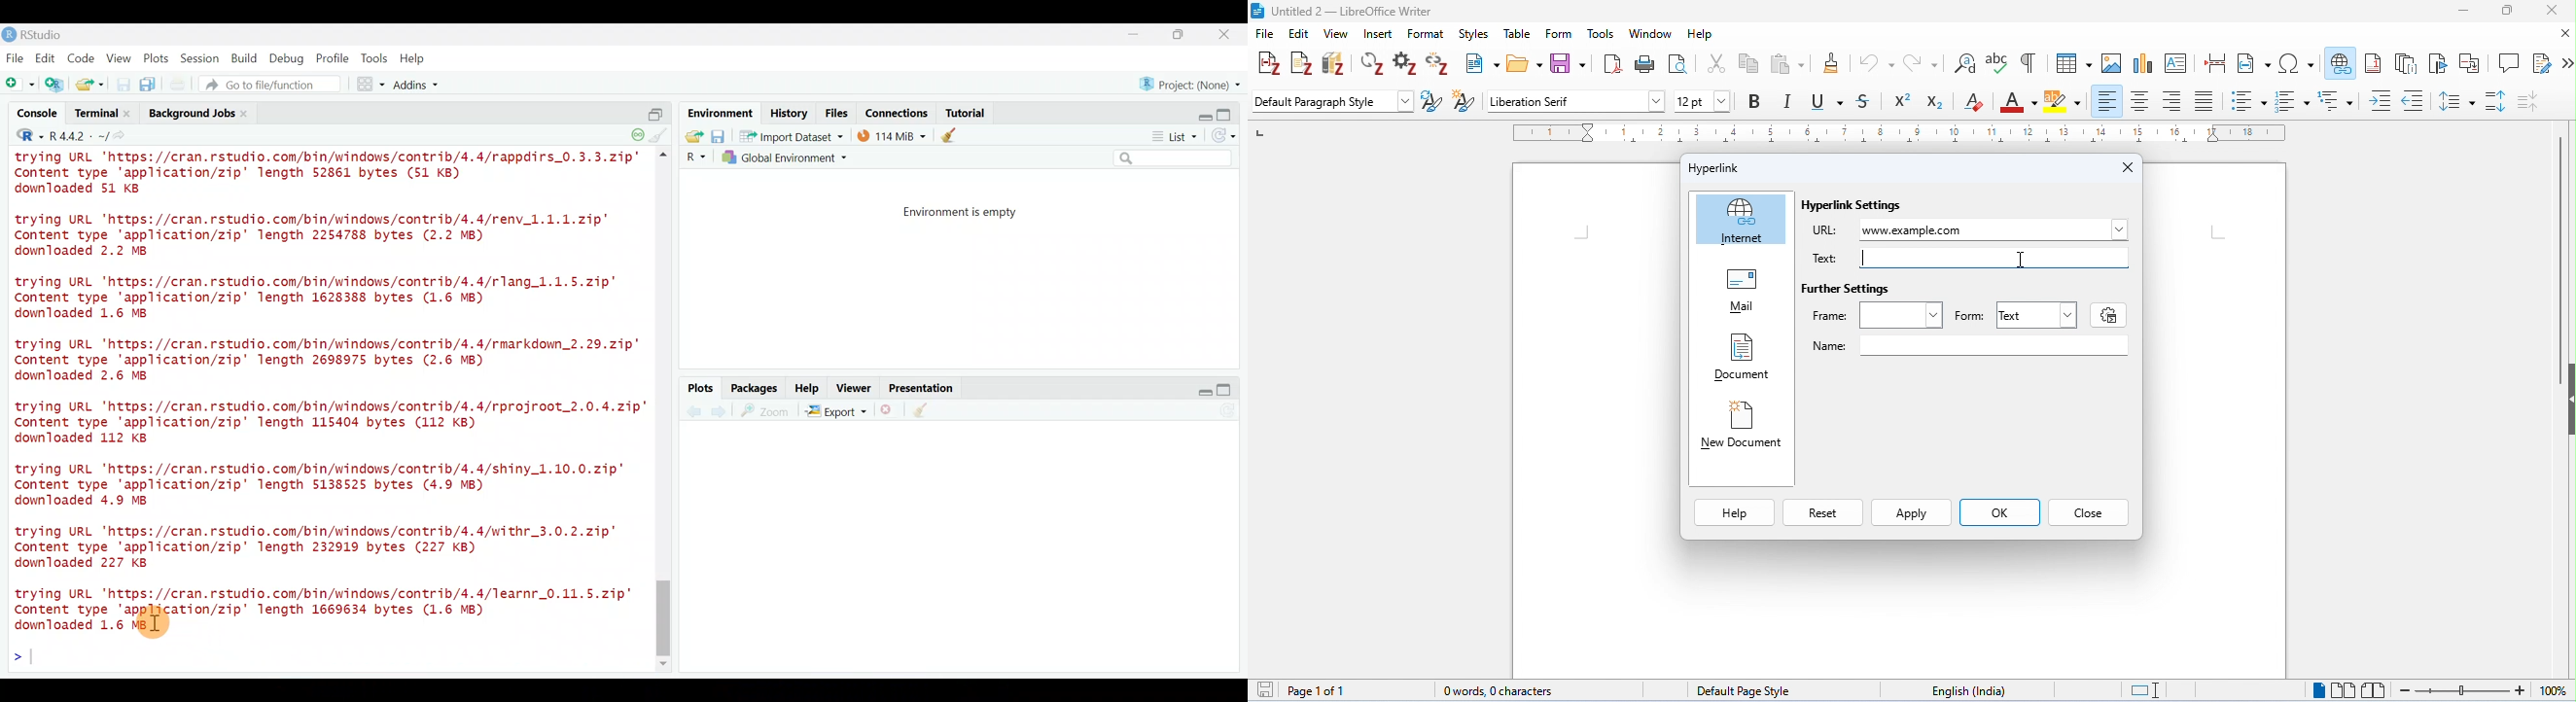  I want to click on New Document |, so click(1744, 426).